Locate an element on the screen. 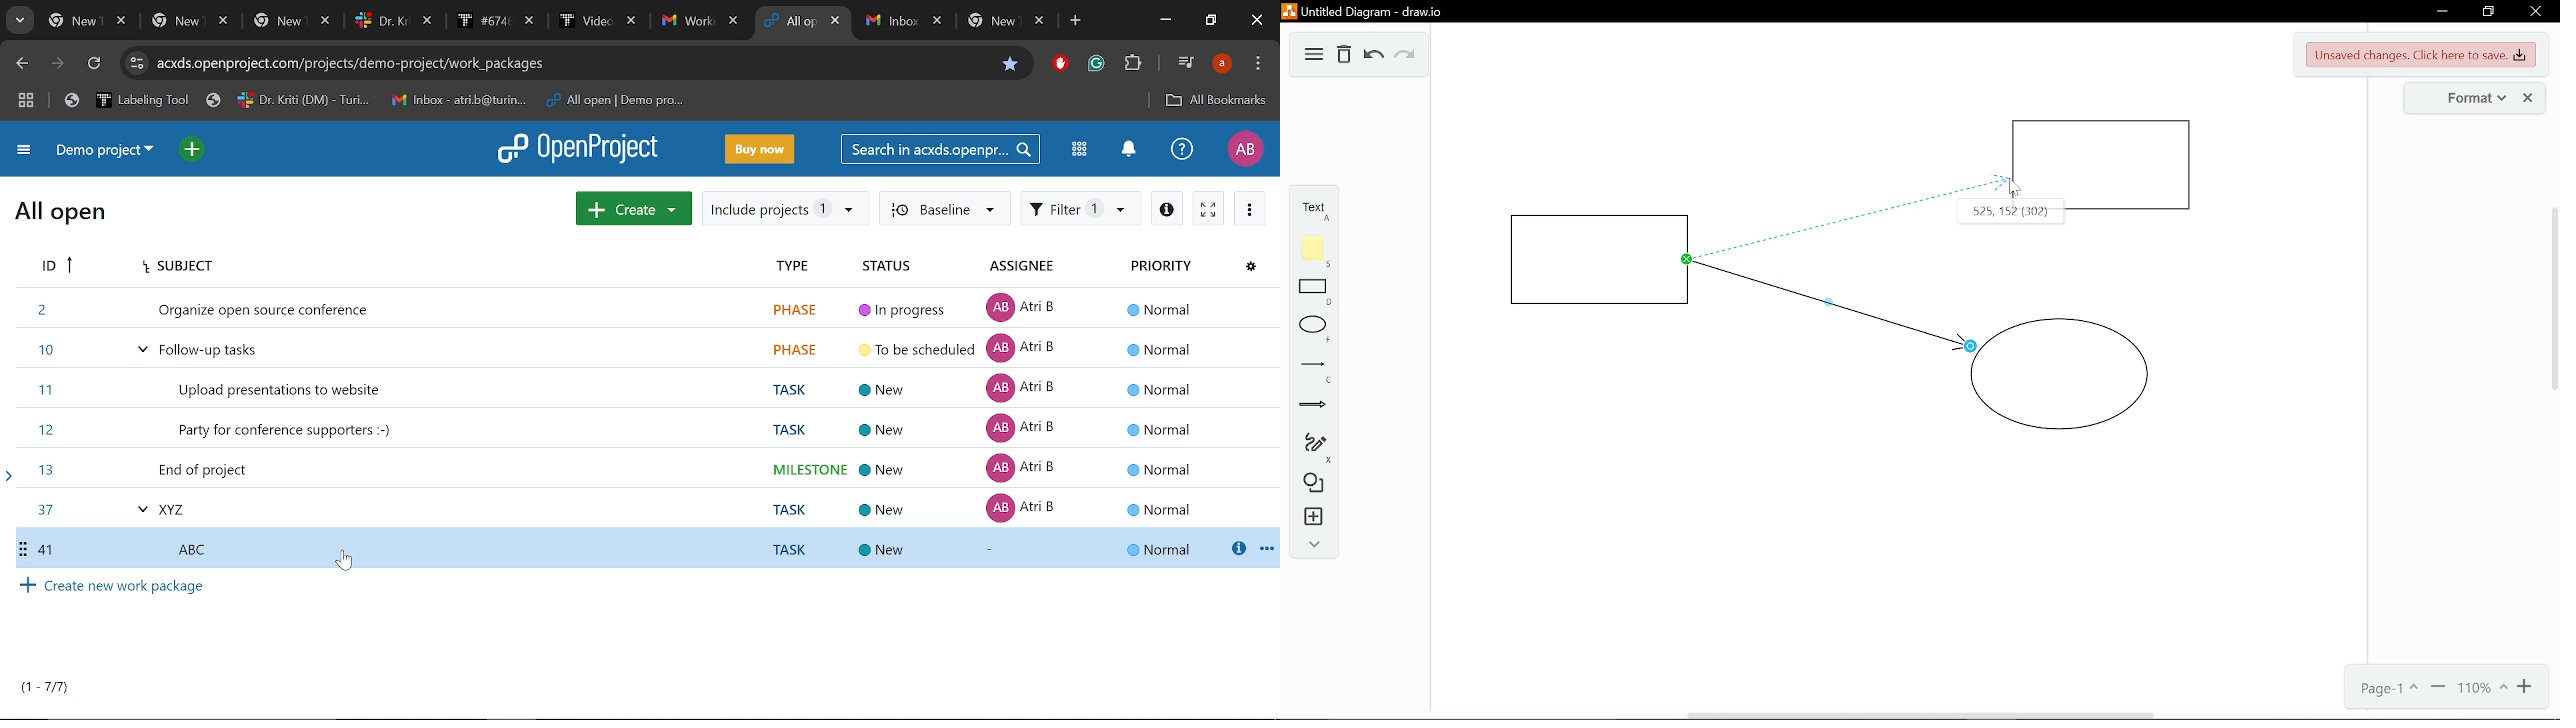 The width and height of the screenshot is (2576, 728). Zoom in is located at coordinates (2529, 687).